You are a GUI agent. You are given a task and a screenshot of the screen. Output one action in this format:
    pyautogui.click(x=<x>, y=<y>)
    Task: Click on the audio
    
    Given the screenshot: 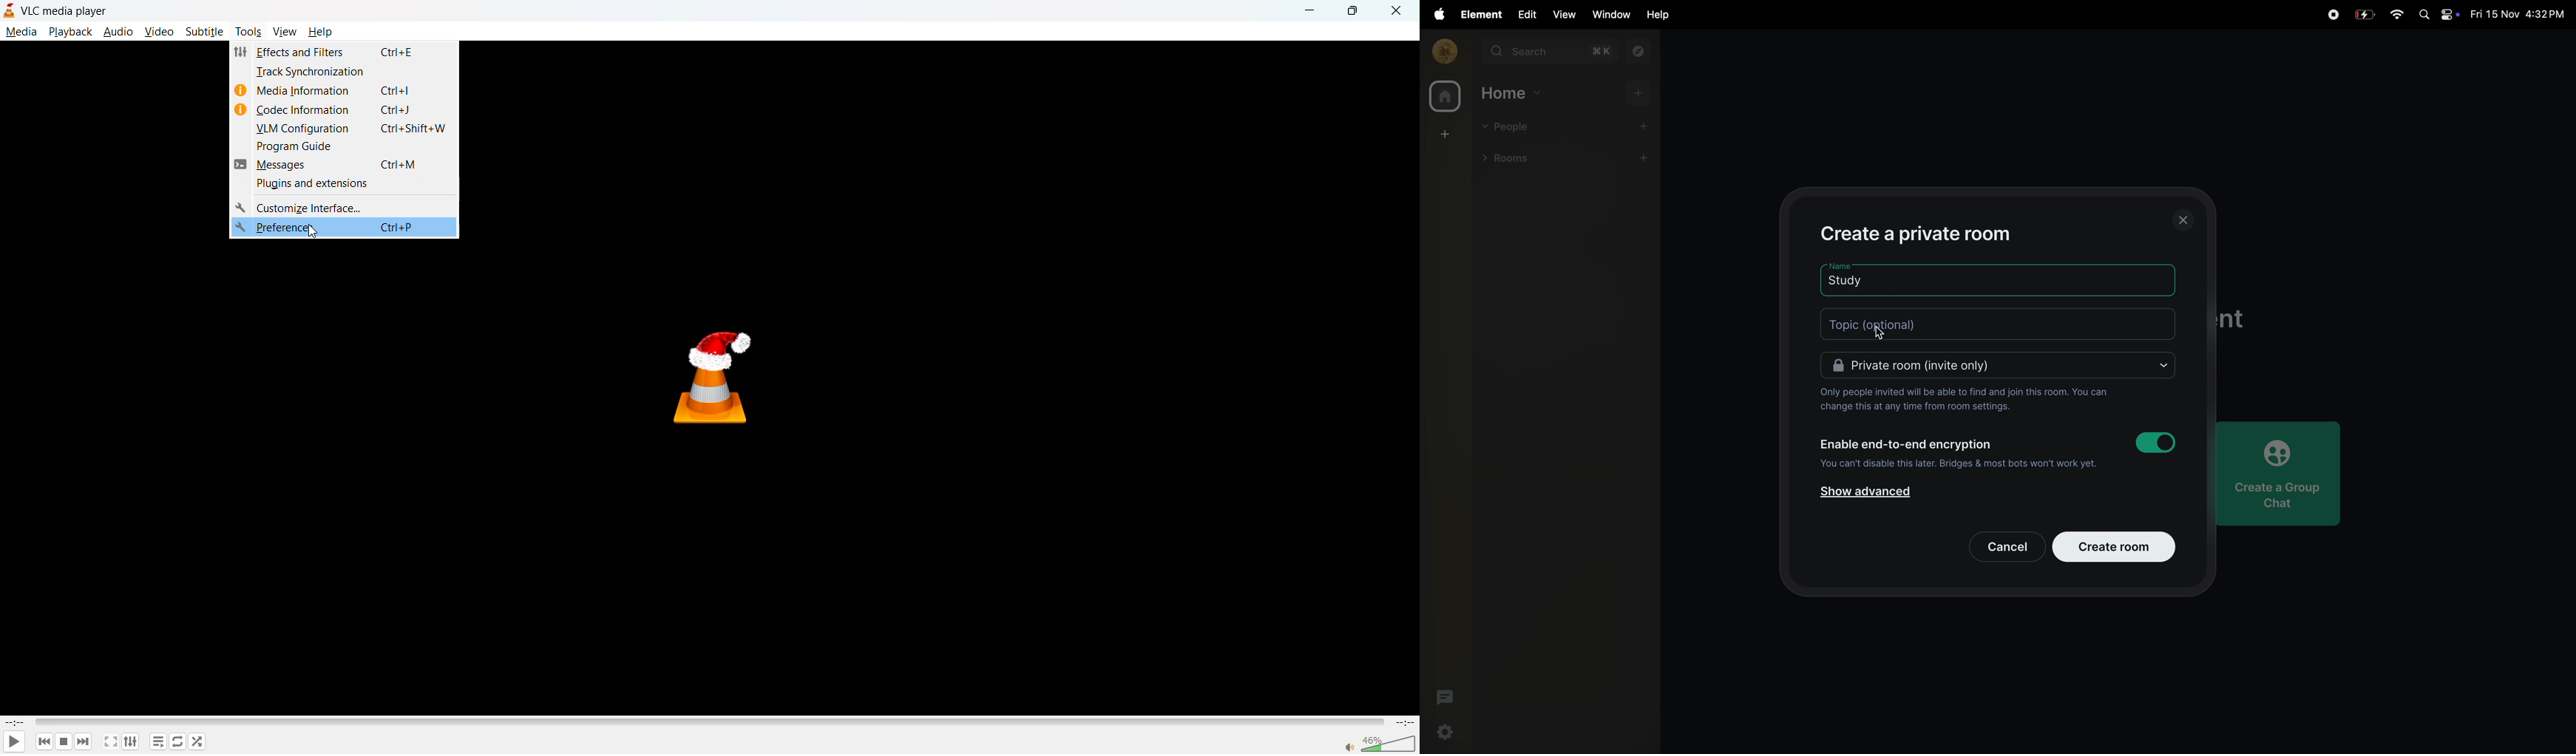 What is the action you would take?
    pyautogui.click(x=119, y=33)
    